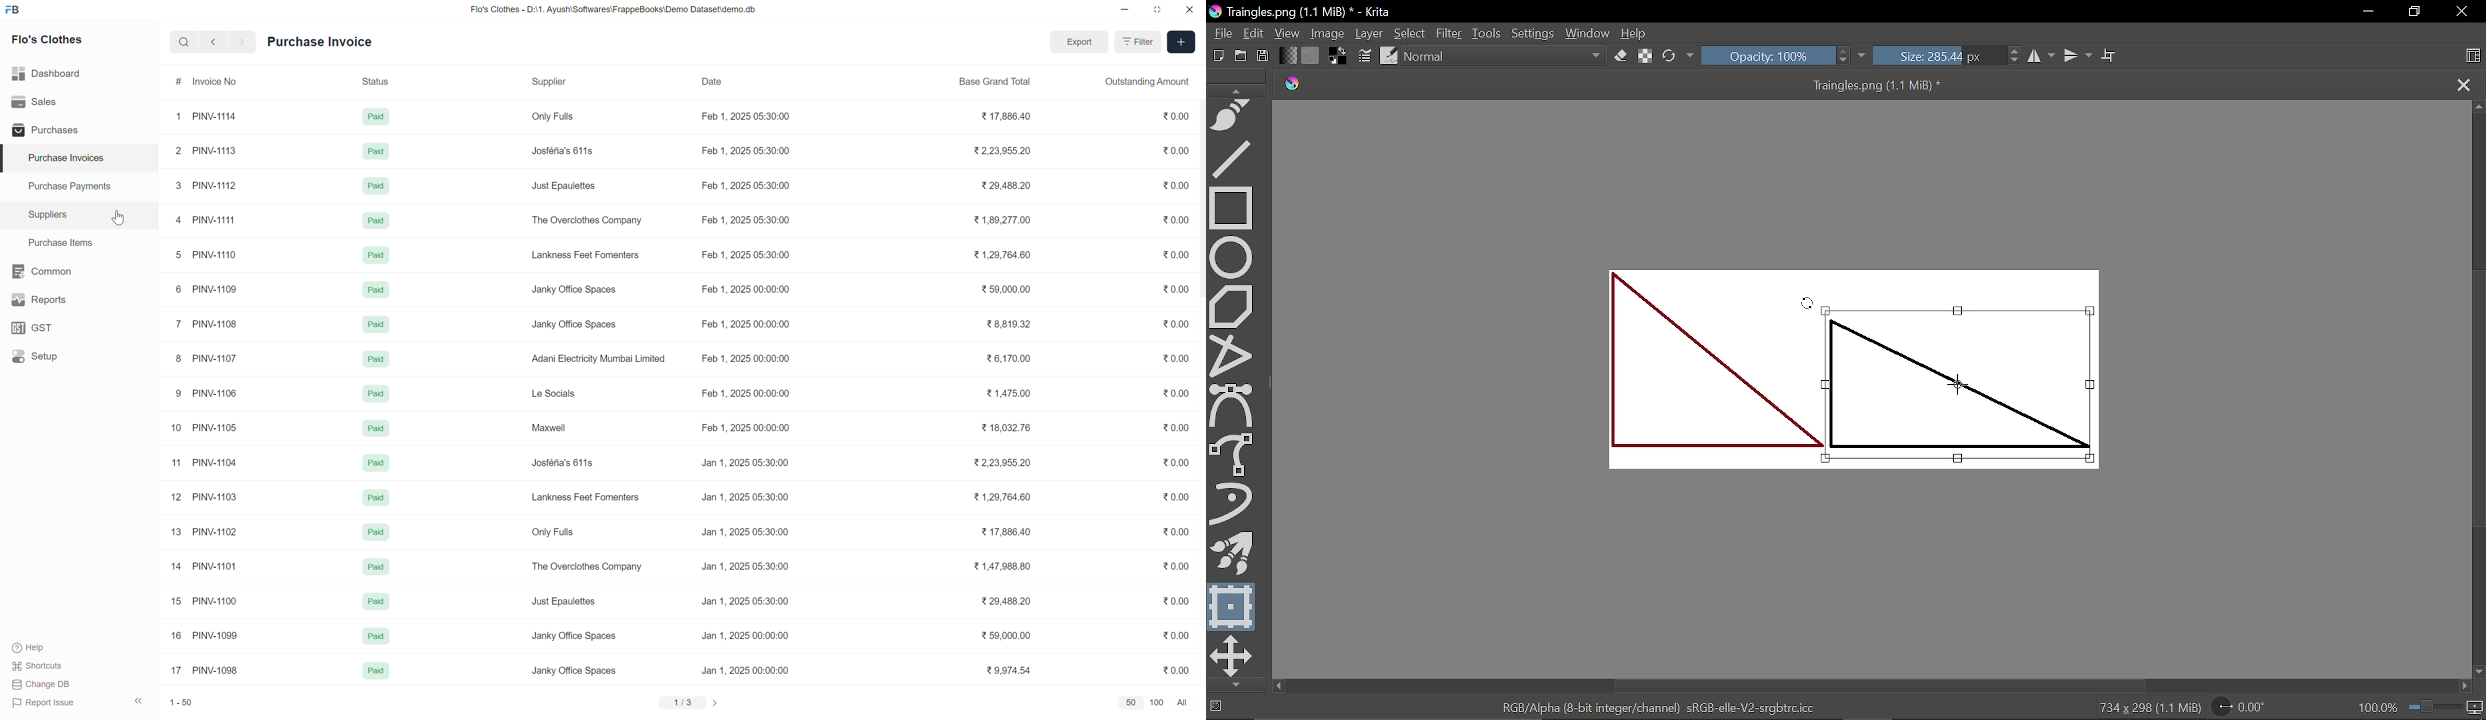 This screenshot has width=2492, height=728. Describe the element at coordinates (374, 531) in the screenshot. I see `paid` at that location.